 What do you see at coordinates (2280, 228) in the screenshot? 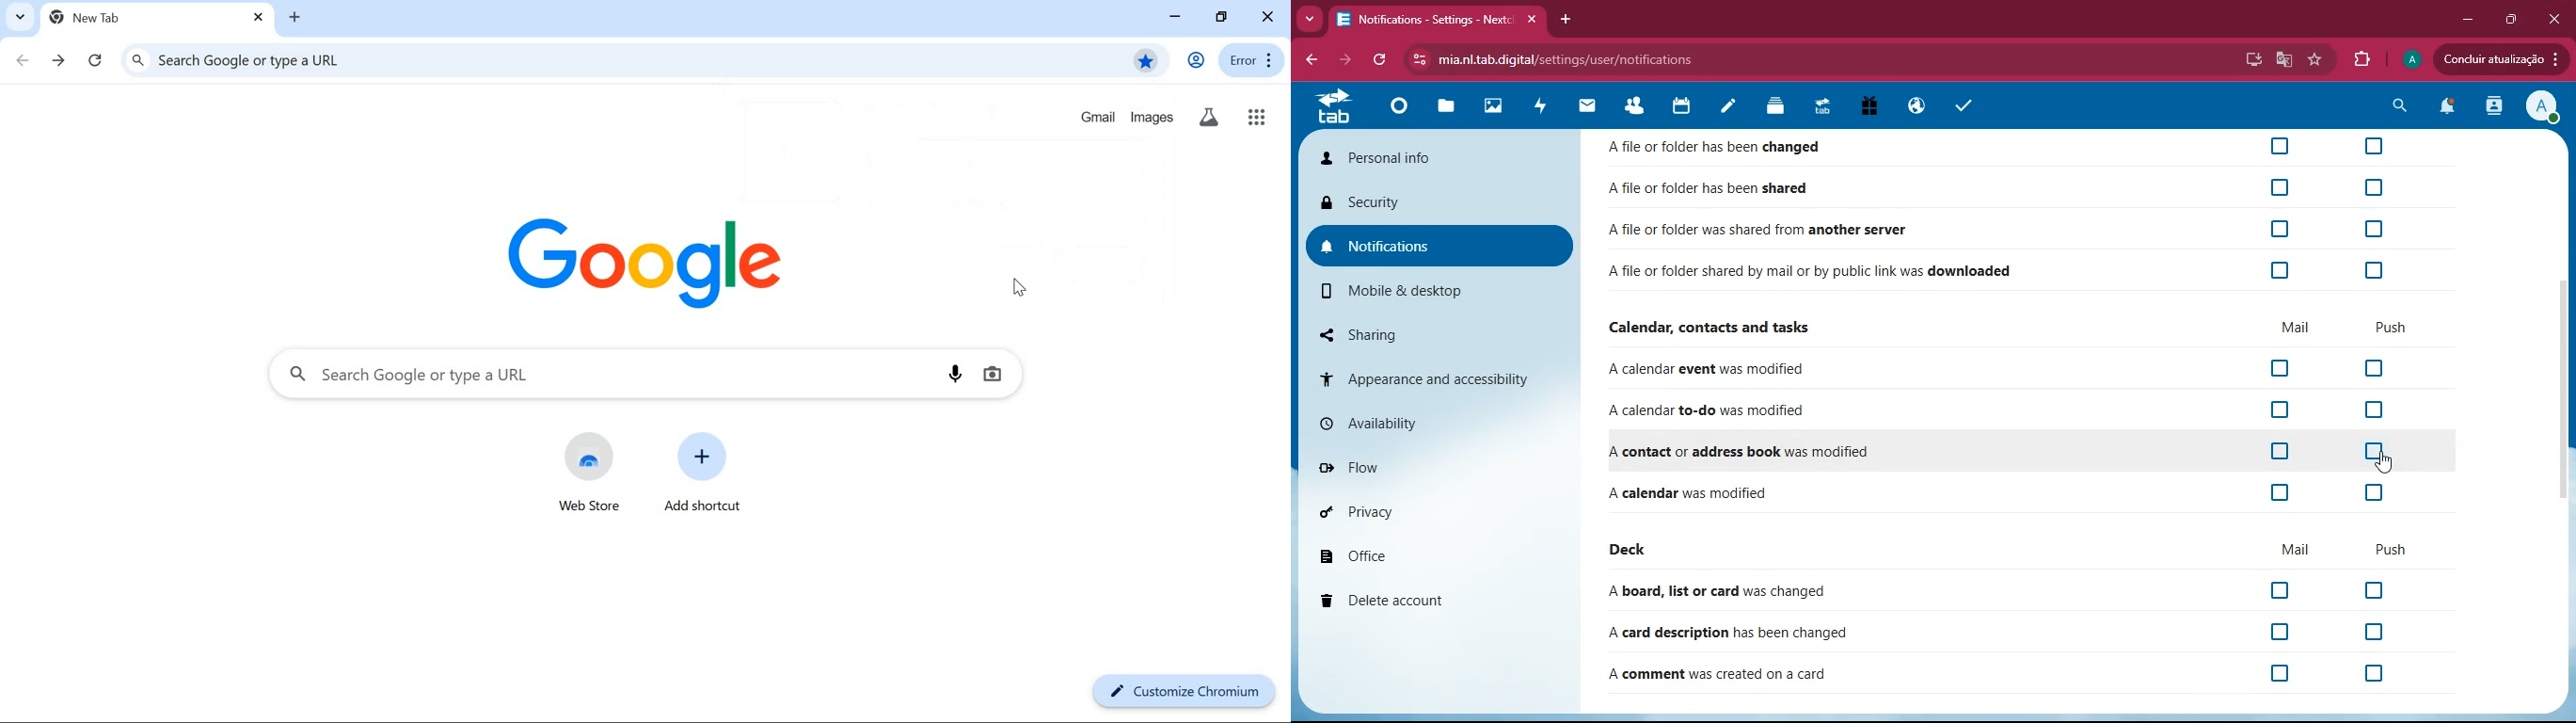
I see `off` at bounding box center [2280, 228].